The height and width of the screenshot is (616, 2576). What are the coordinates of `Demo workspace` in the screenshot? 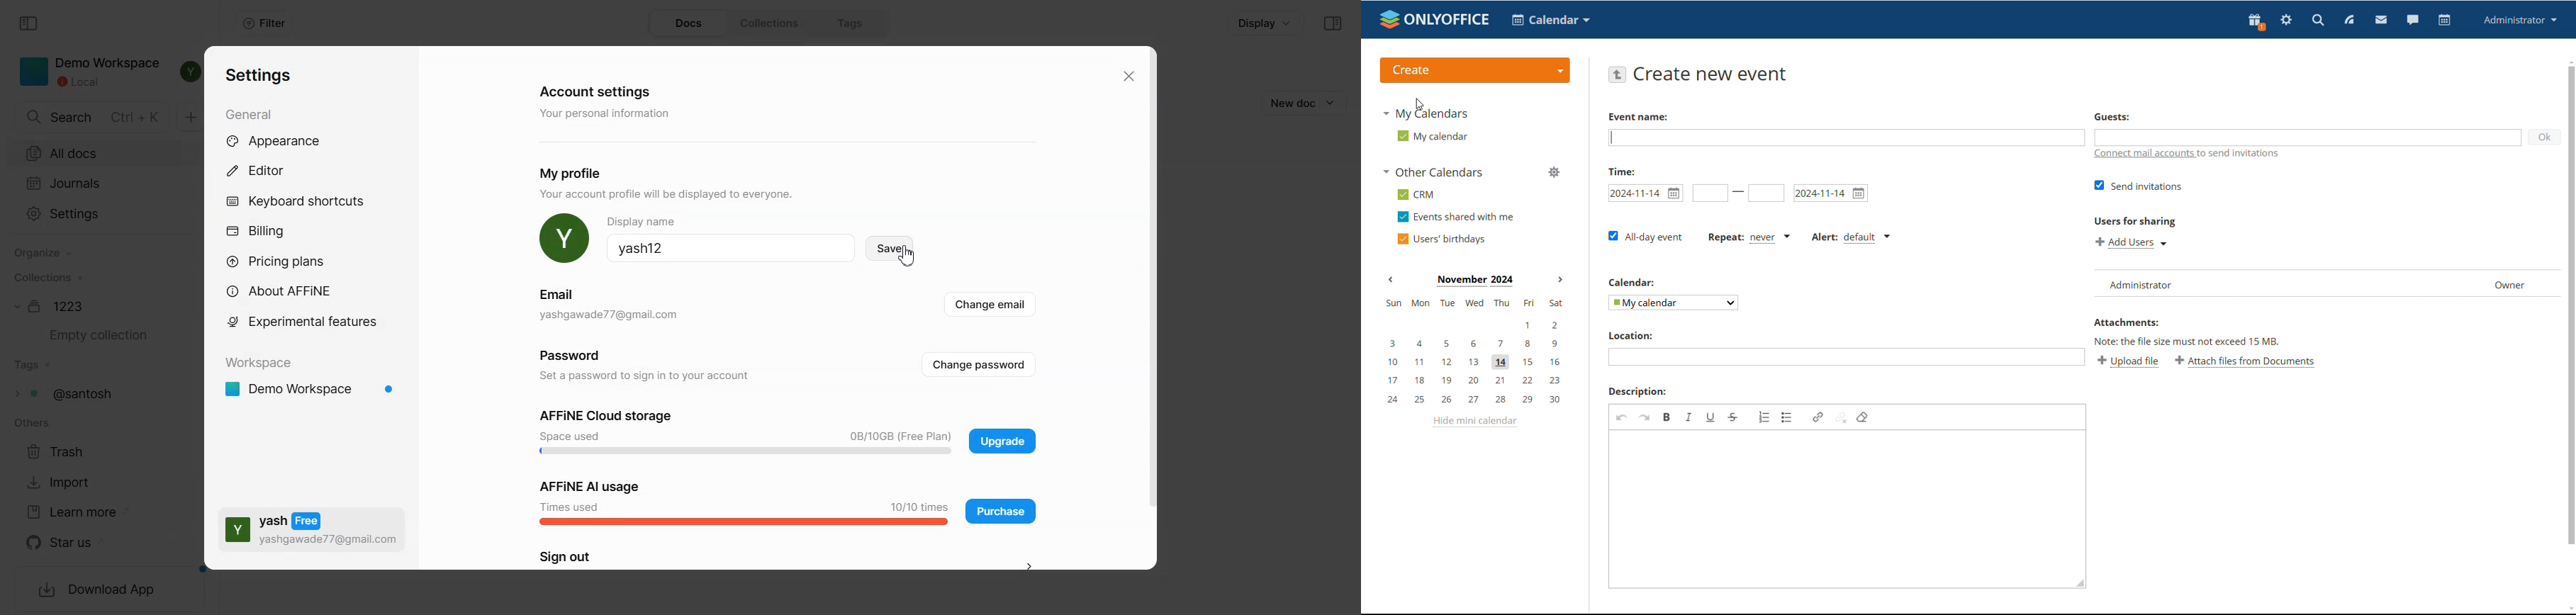 It's located at (312, 390).